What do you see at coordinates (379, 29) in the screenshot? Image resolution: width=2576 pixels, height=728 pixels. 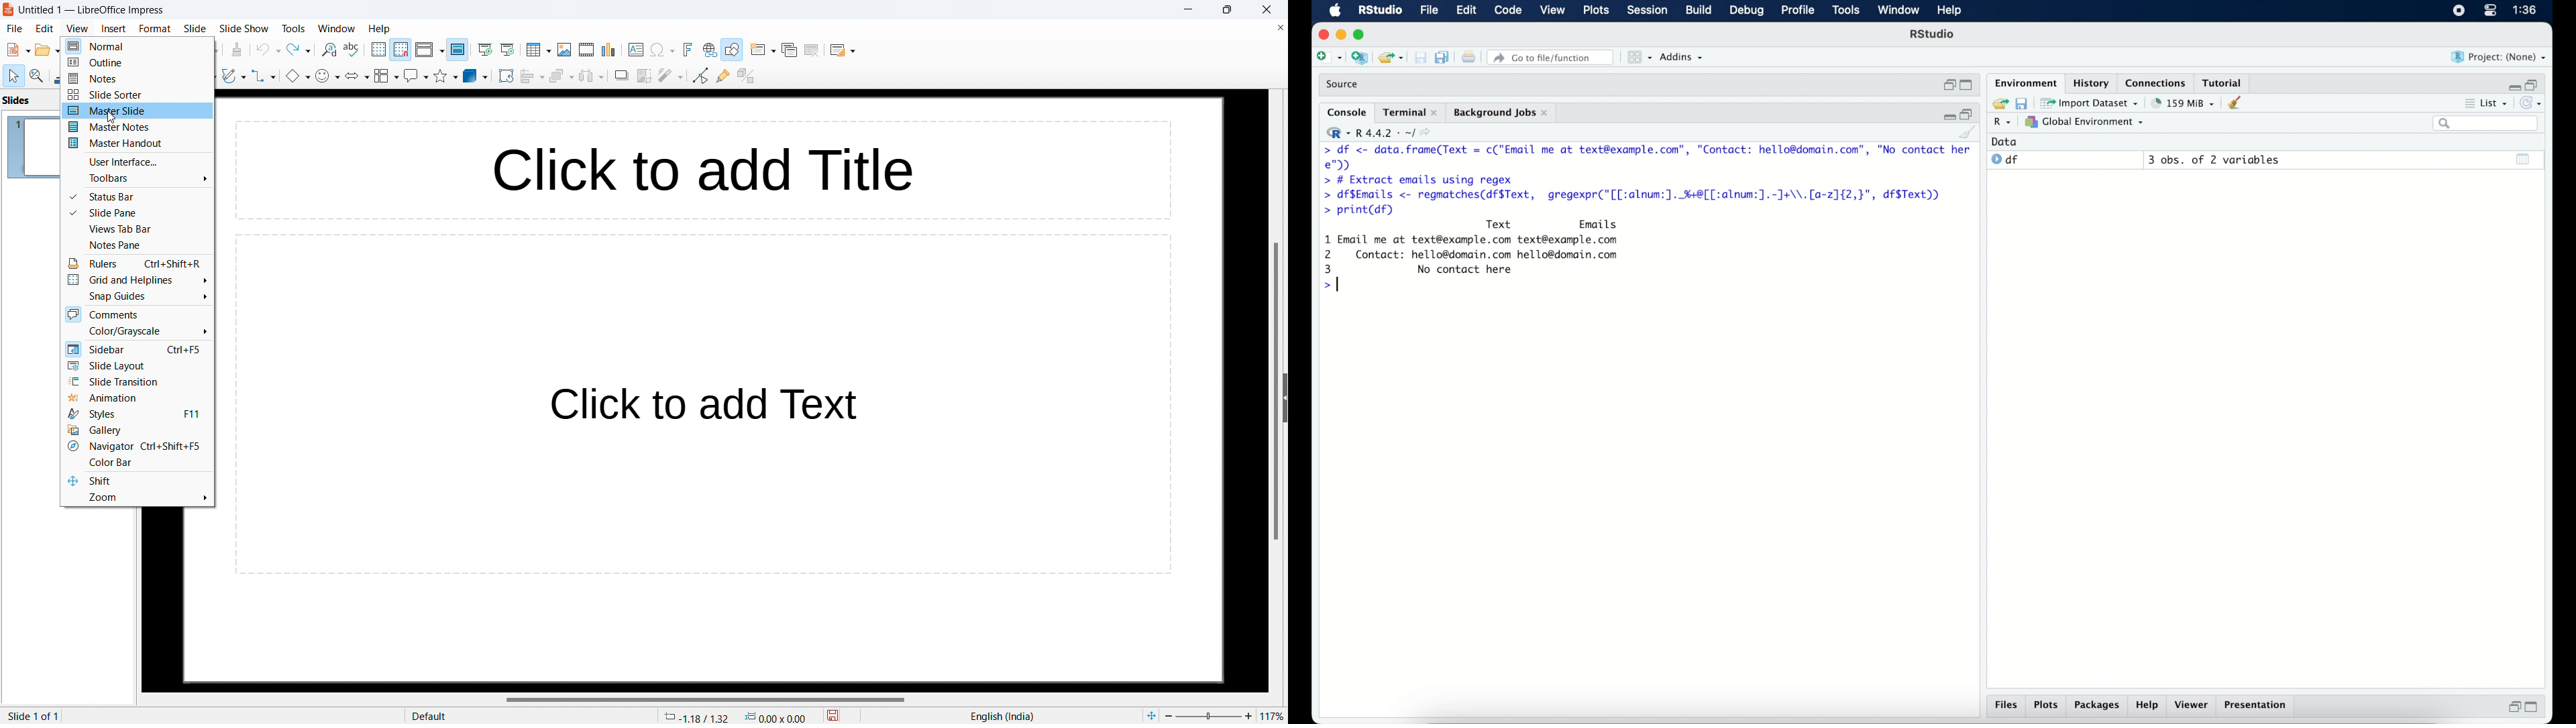 I see `help` at bounding box center [379, 29].